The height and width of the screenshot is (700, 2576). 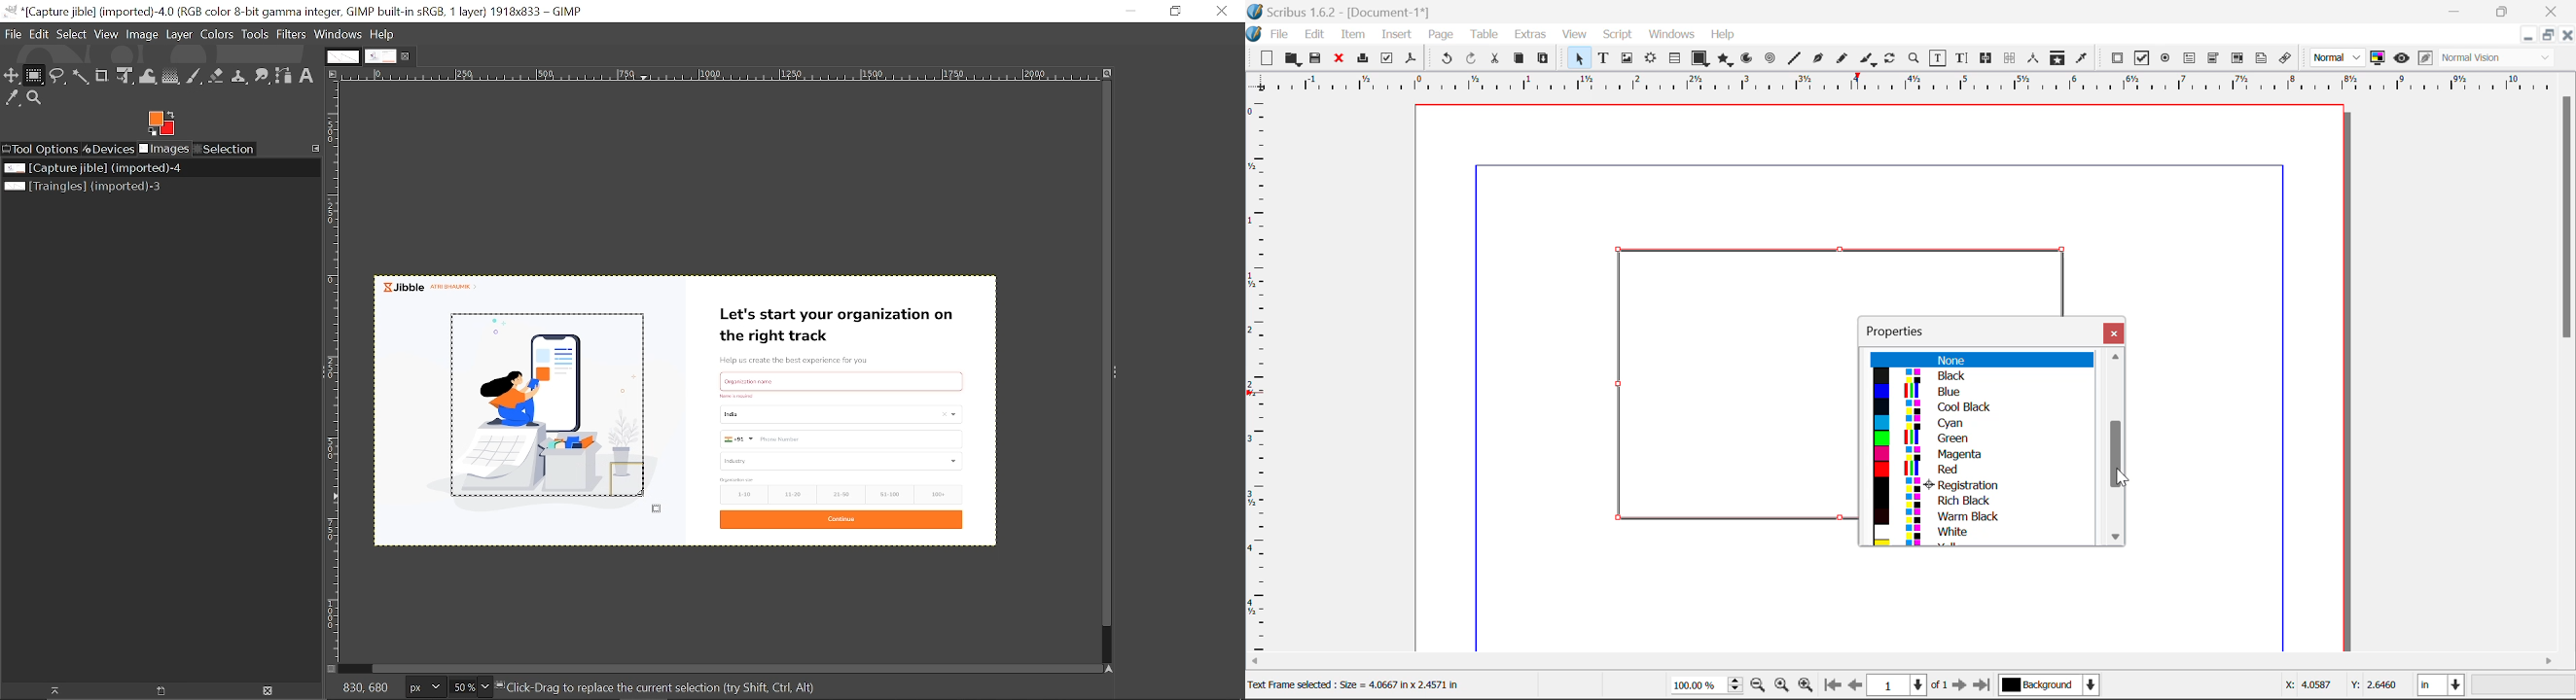 What do you see at coordinates (2553, 11) in the screenshot?
I see `Close` at bounding box center [2553, 11].